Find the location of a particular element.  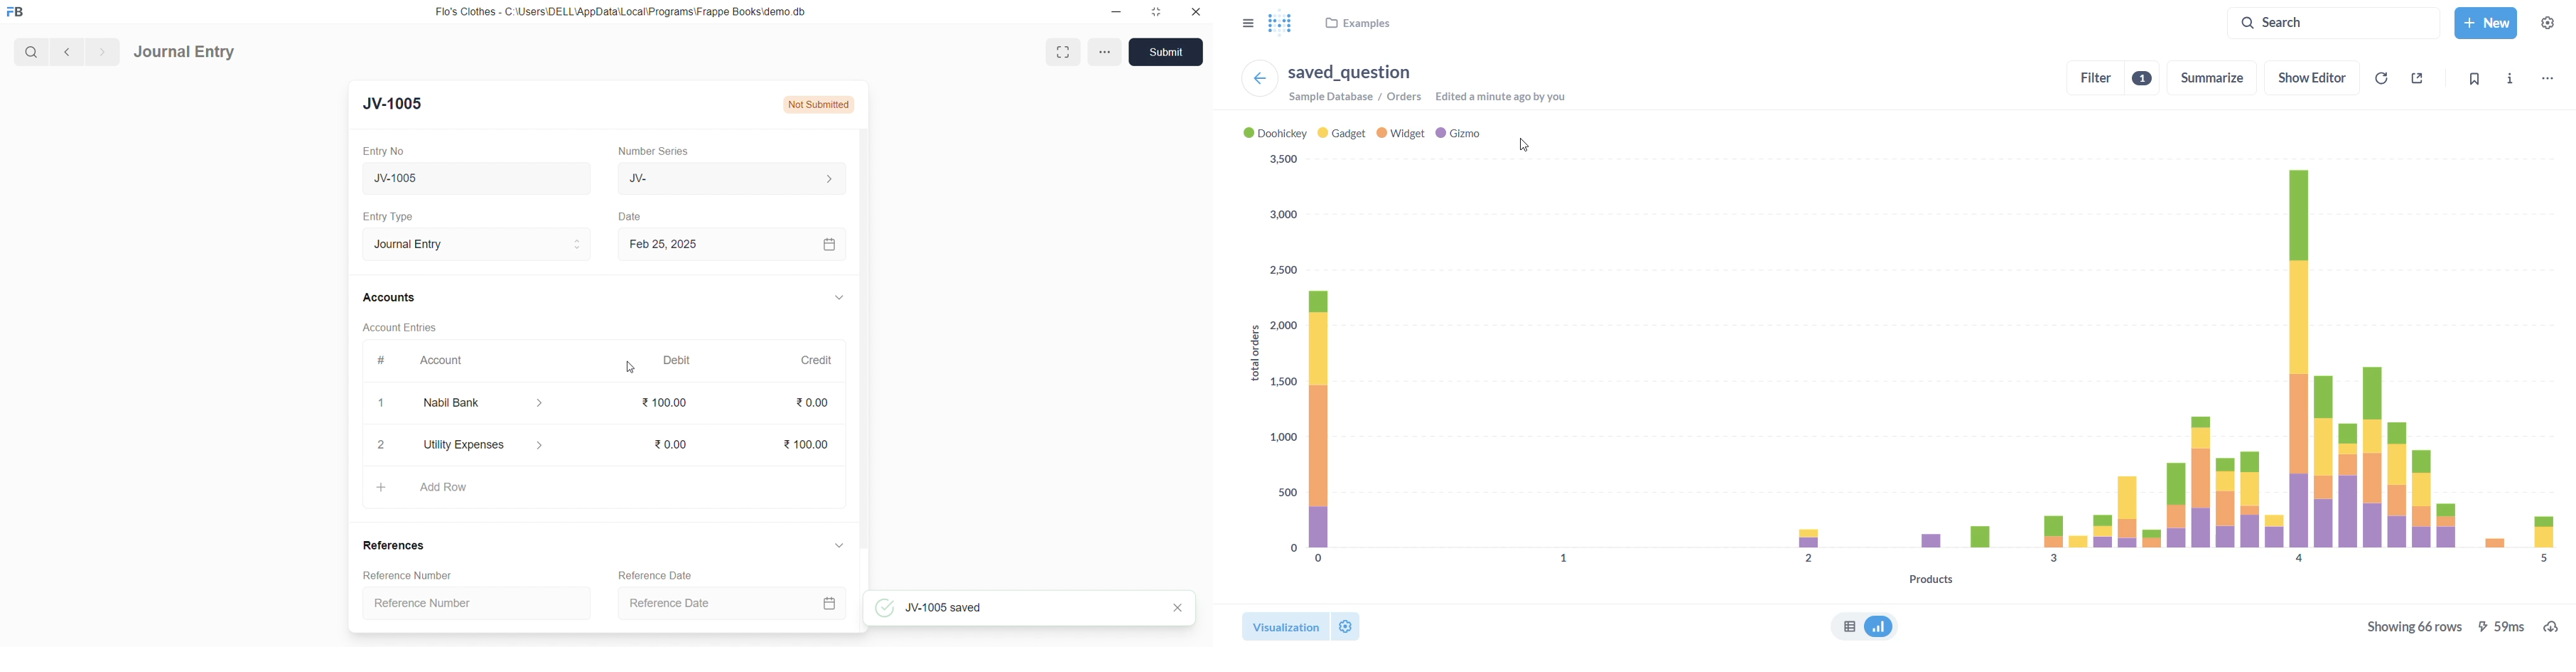

go back is located at coordinates (1258, 80).